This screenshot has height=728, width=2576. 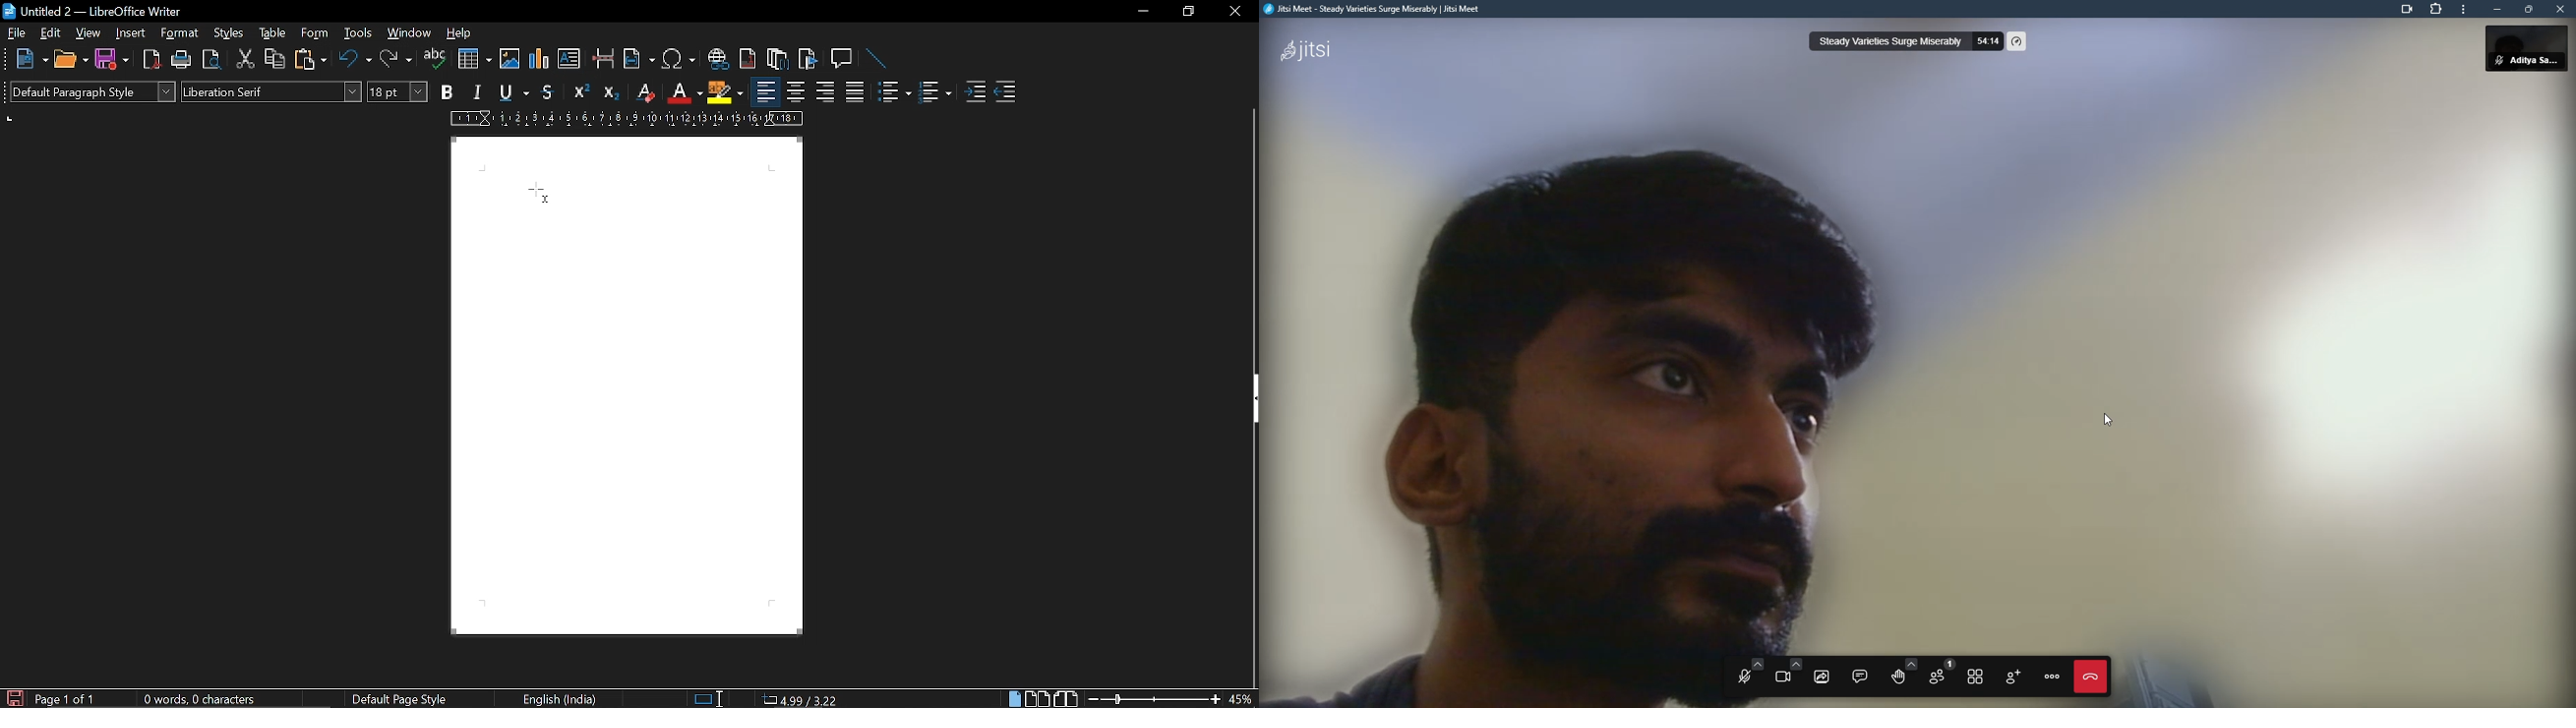 I want to click on vertical scroll bar, so click(x=1251, y=238).